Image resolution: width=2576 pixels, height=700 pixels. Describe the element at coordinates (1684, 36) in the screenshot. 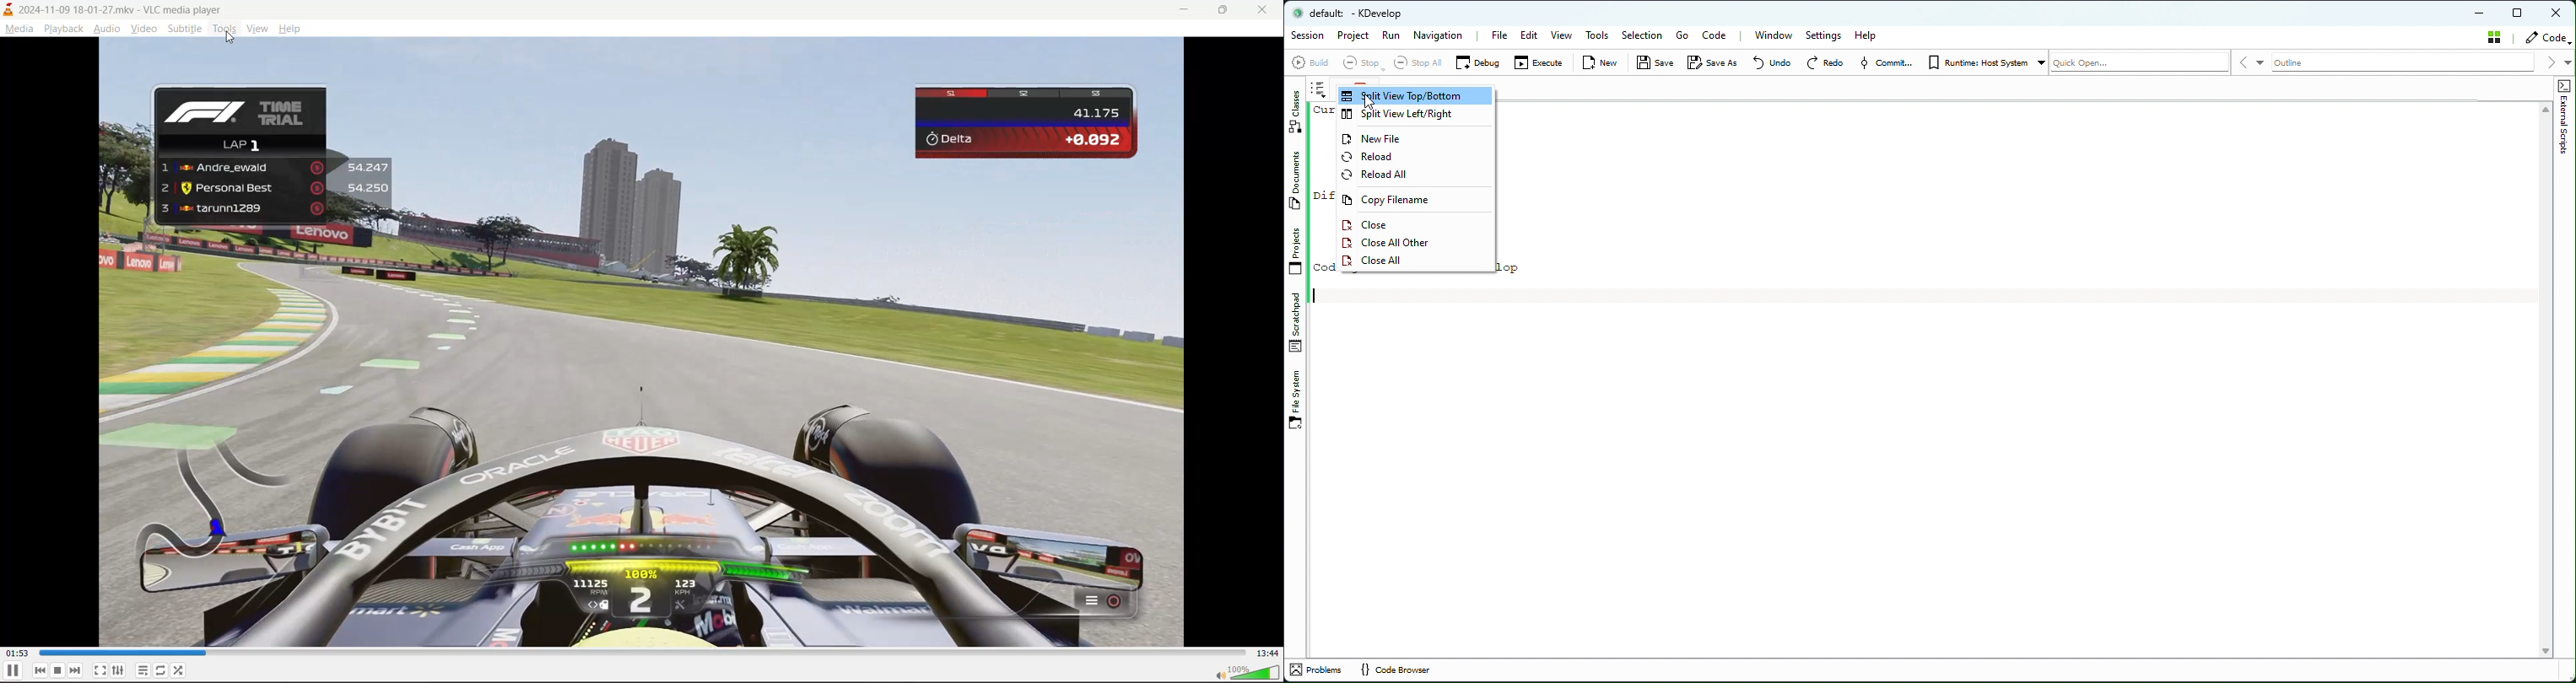

I see `Go` at that location.